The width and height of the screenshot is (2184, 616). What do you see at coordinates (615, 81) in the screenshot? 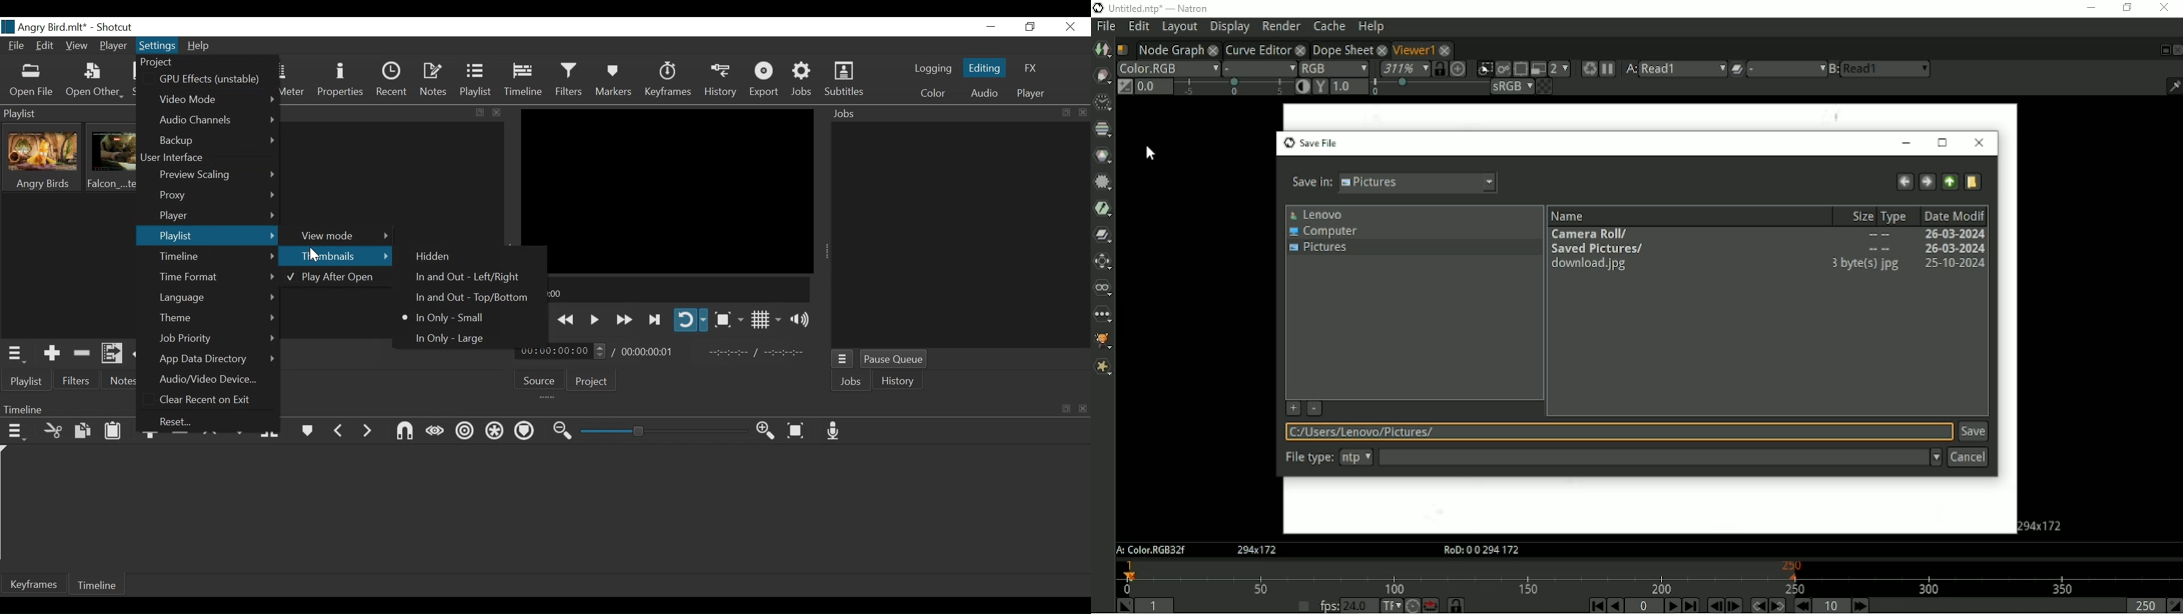
I see `Markers` at bounding box center [615, 81].